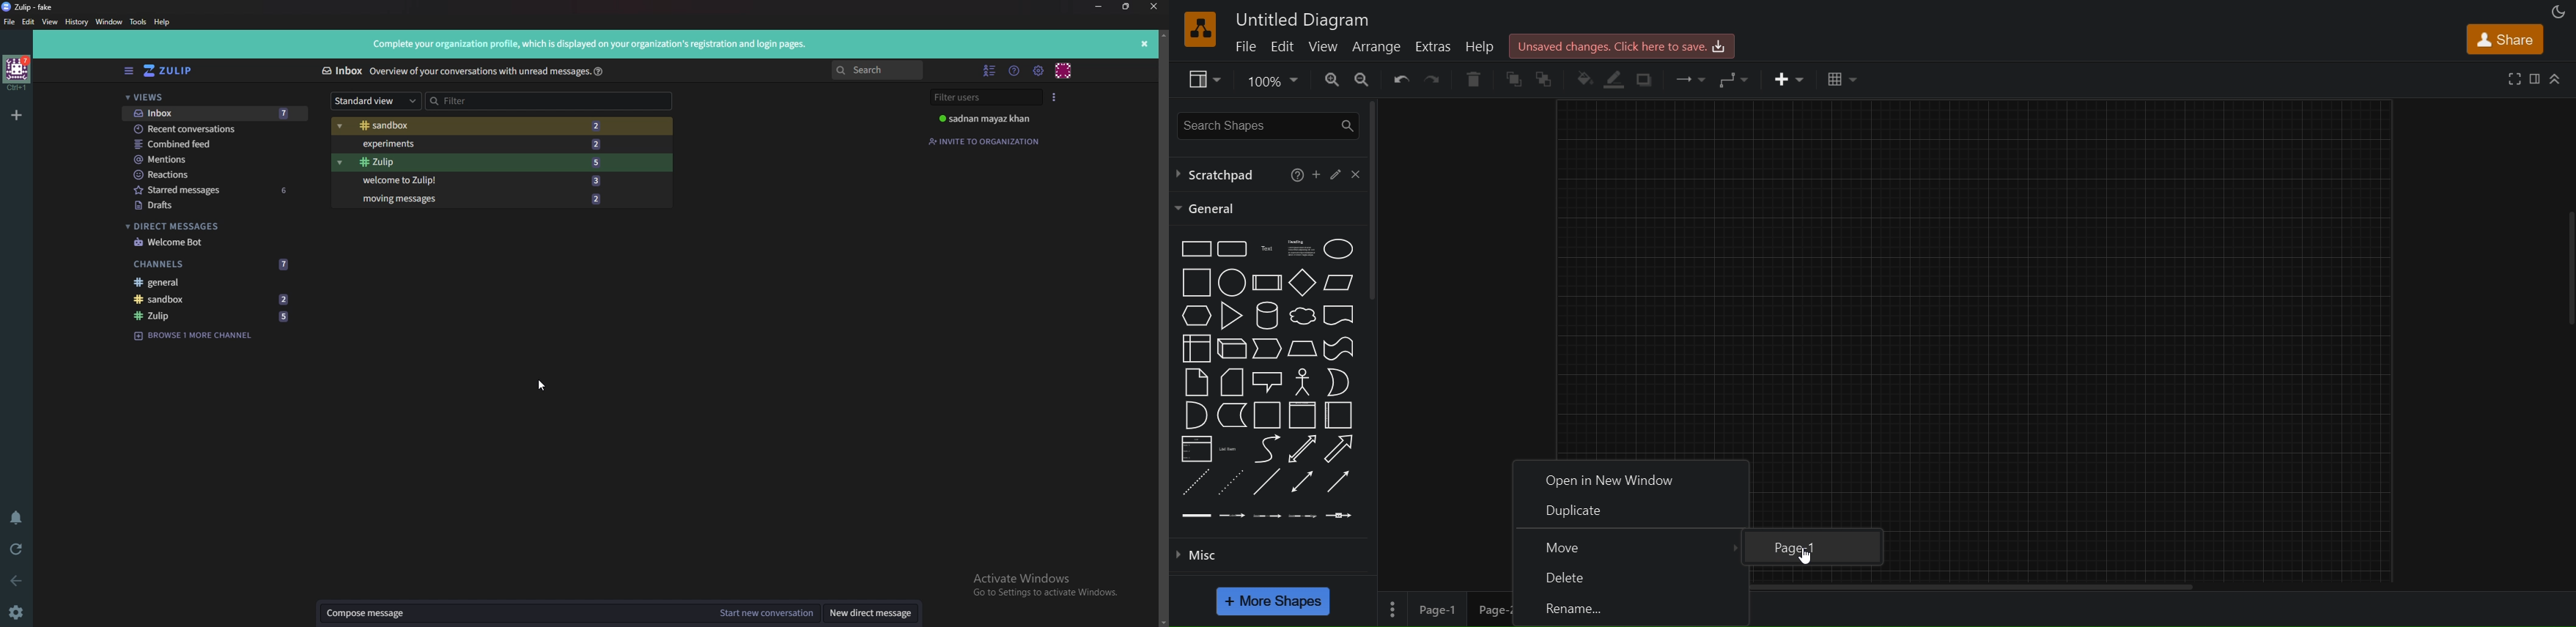 The width and height of the screenshot is (2576, 644). What do you see at coordinates (178, 71) in the screenshot?
I see `Home view` at bounding box center [178, 71].